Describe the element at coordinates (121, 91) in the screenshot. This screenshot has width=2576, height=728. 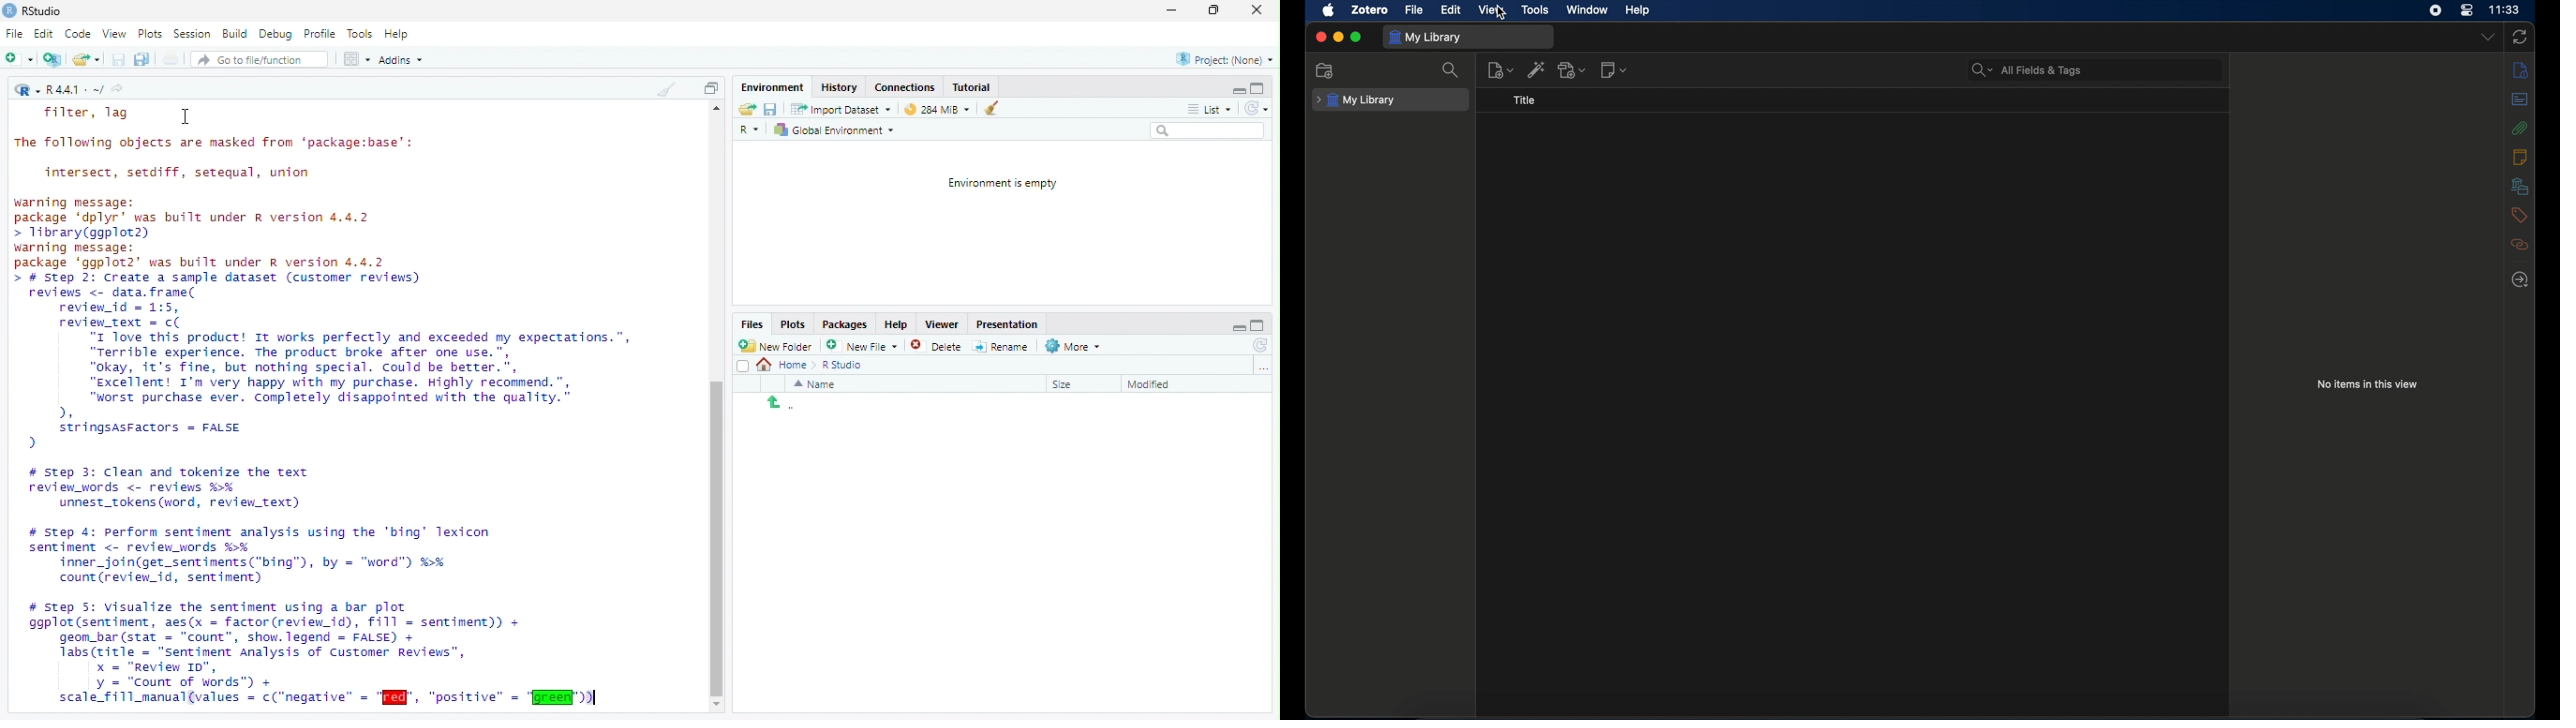
I see `Go` at that location.